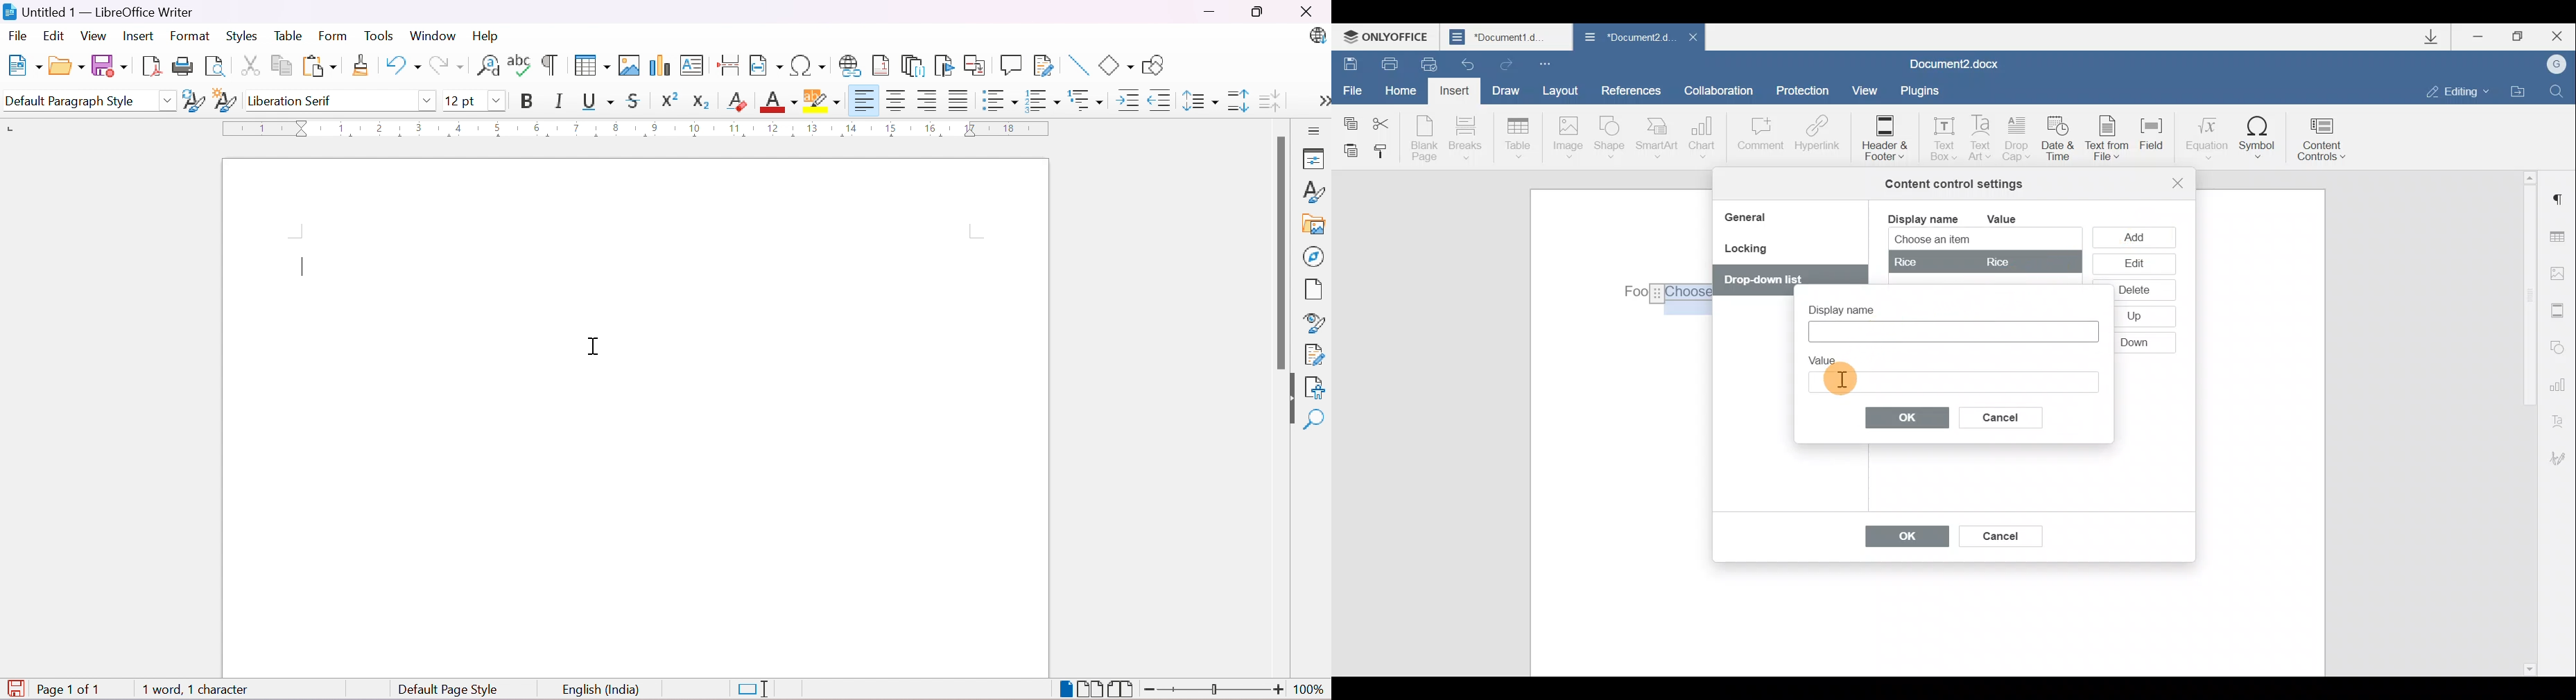 The image size is (2576, 700). I want to click on Insert Endnote, so click(910, 66).